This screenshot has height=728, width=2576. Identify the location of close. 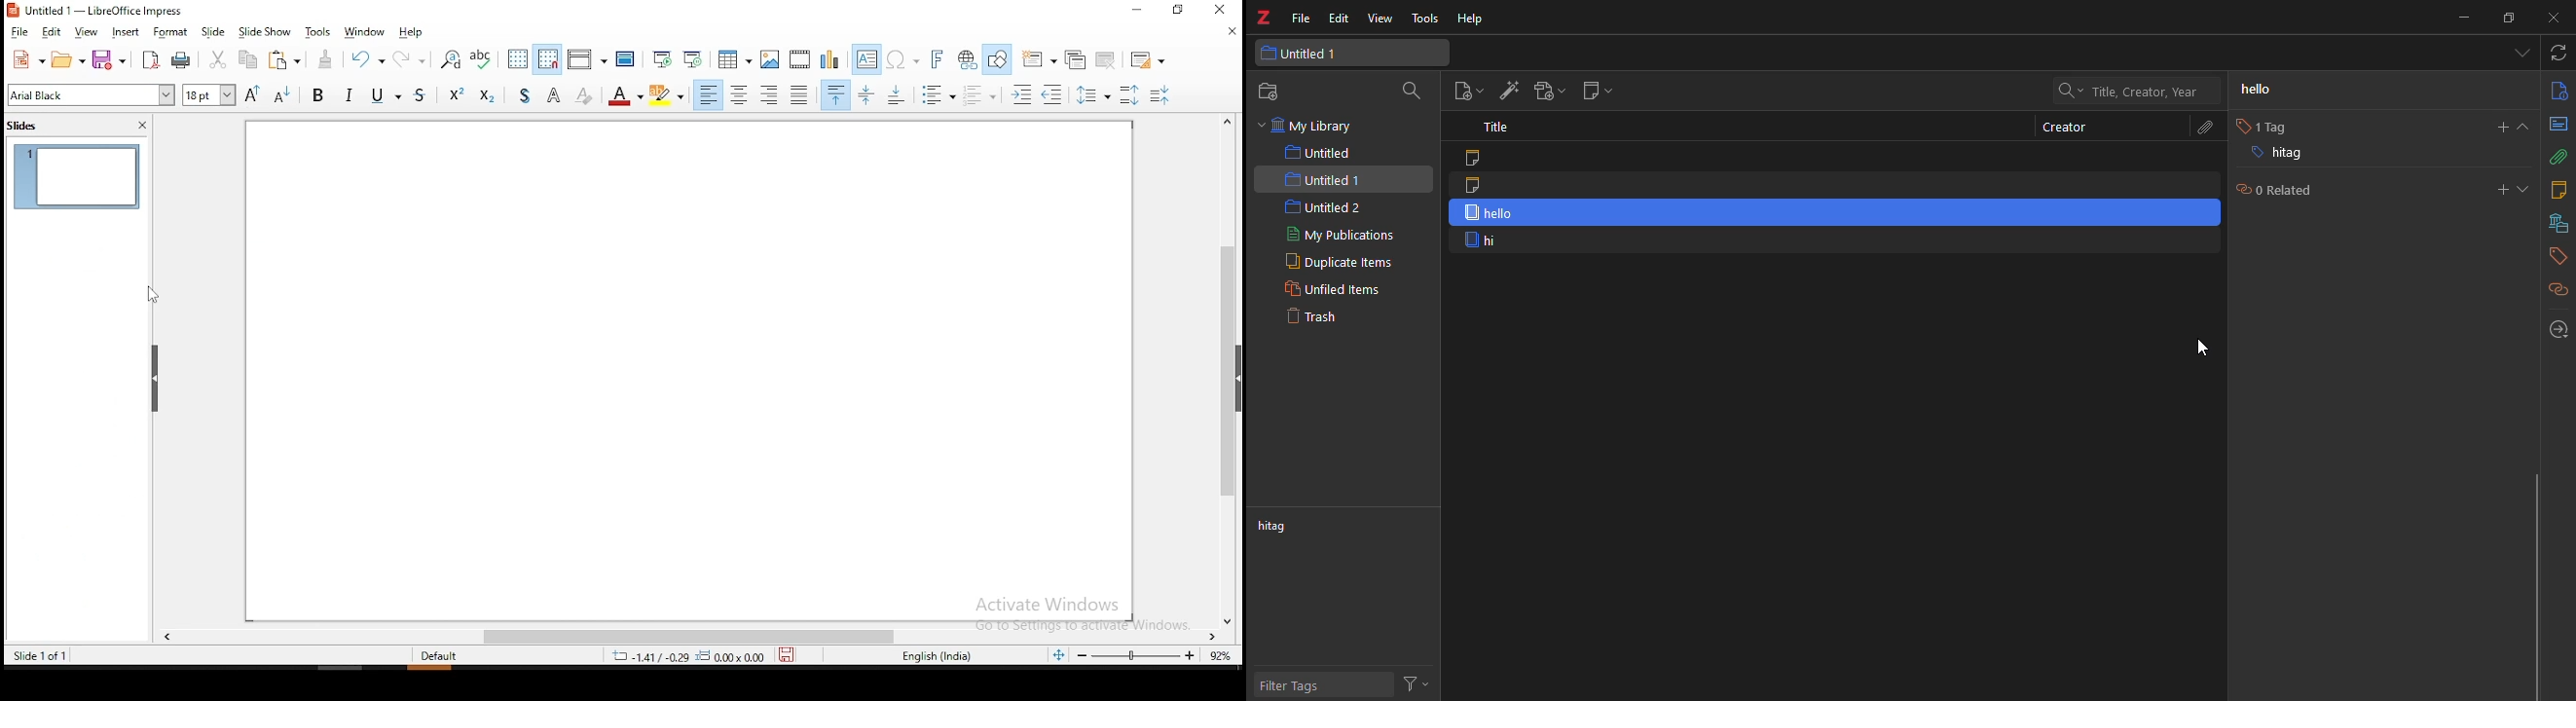
(2558, 18).